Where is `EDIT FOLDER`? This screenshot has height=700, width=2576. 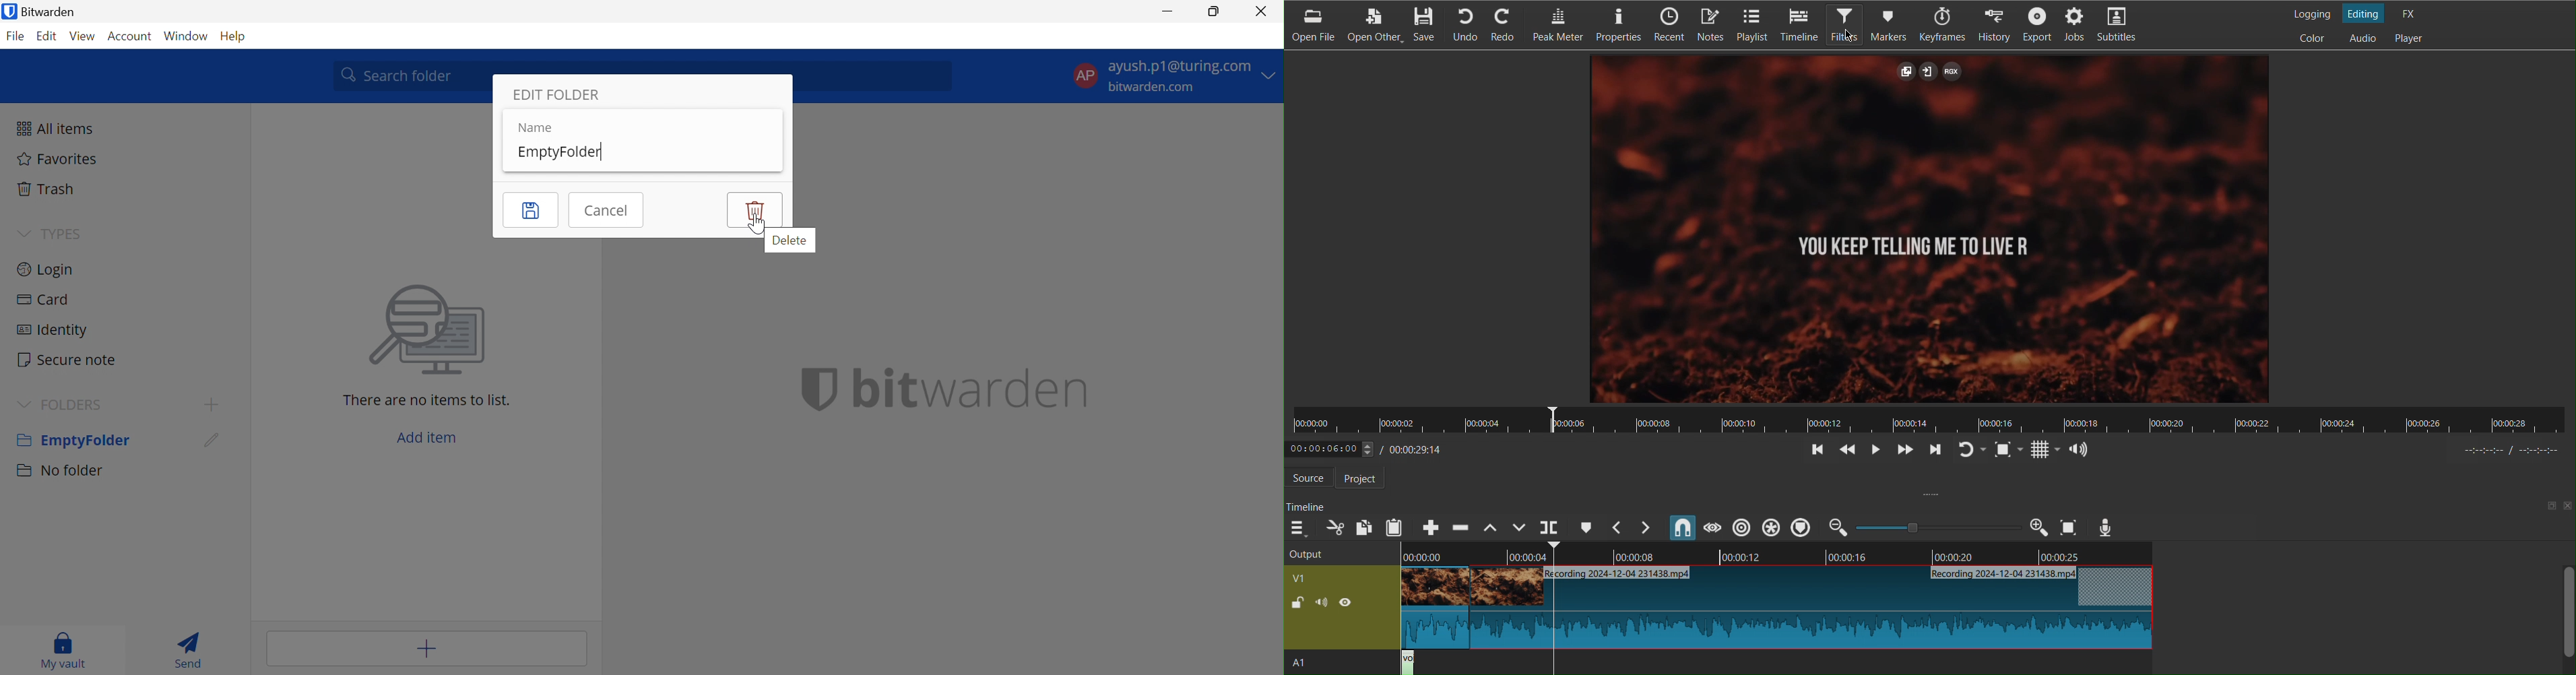
EDIT FOLDER is located at coordinates (562, 96).